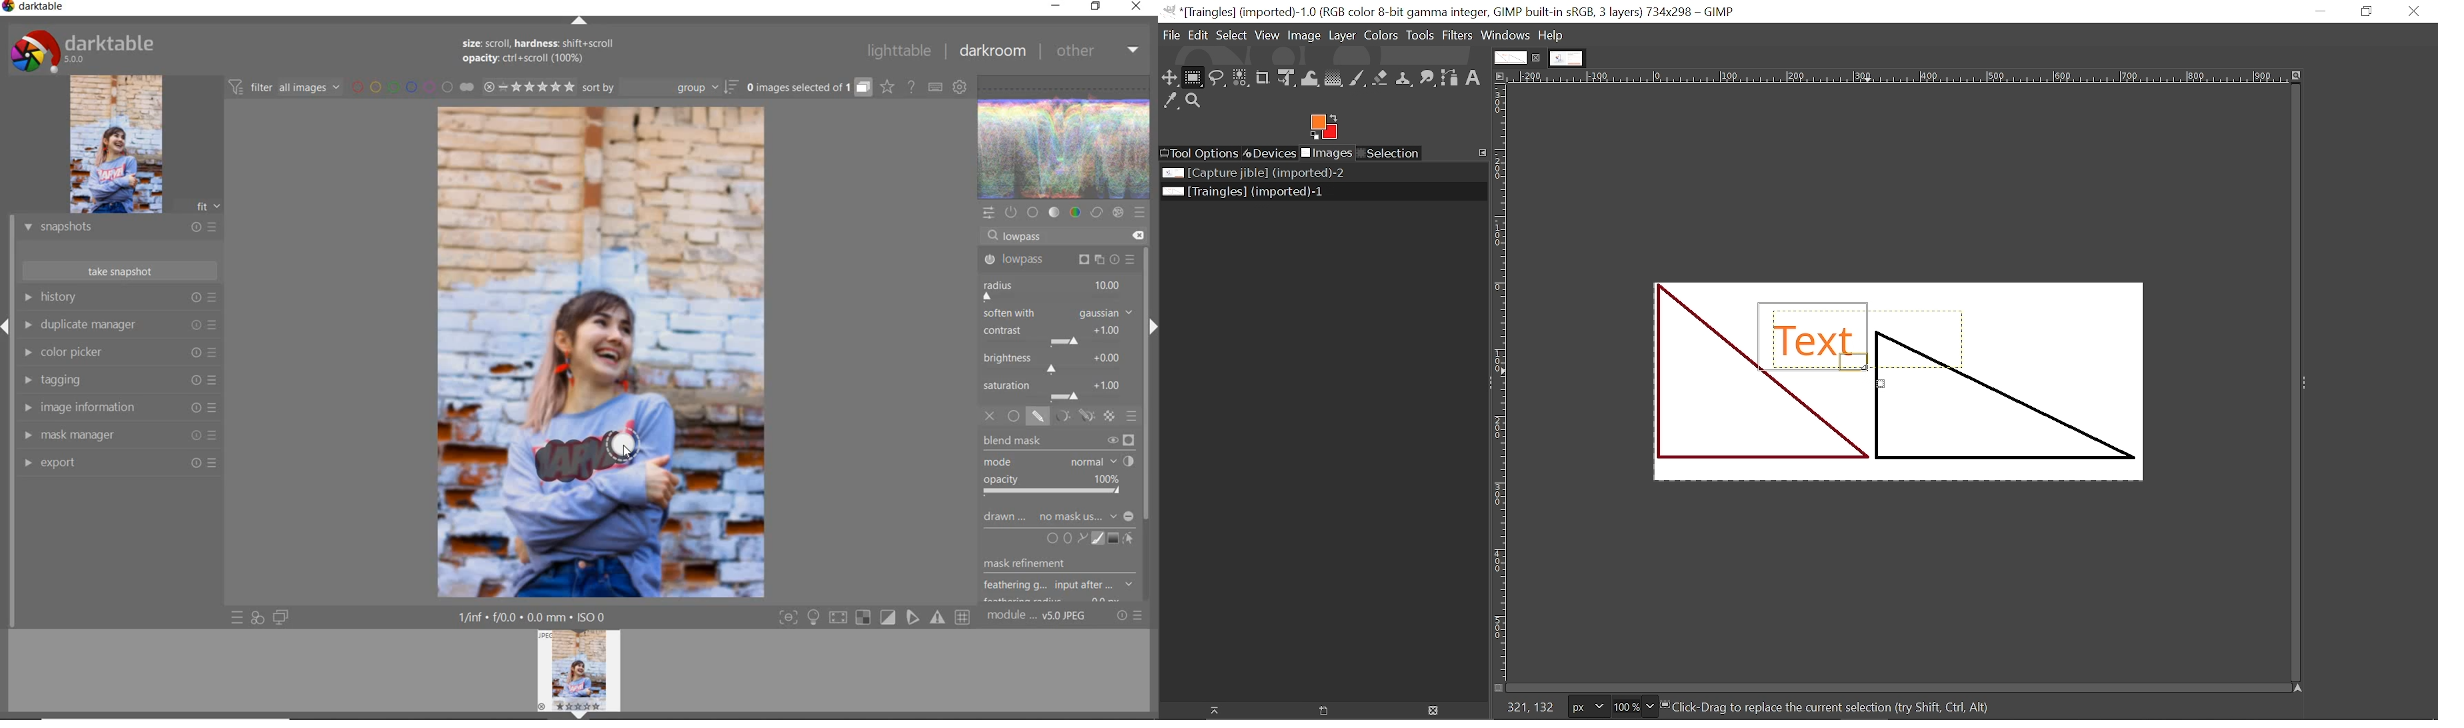 The image size is (2464, 728). Describe the element at coordinates (579, 21) in the screenshot. I see `expand/collapse` at that location.